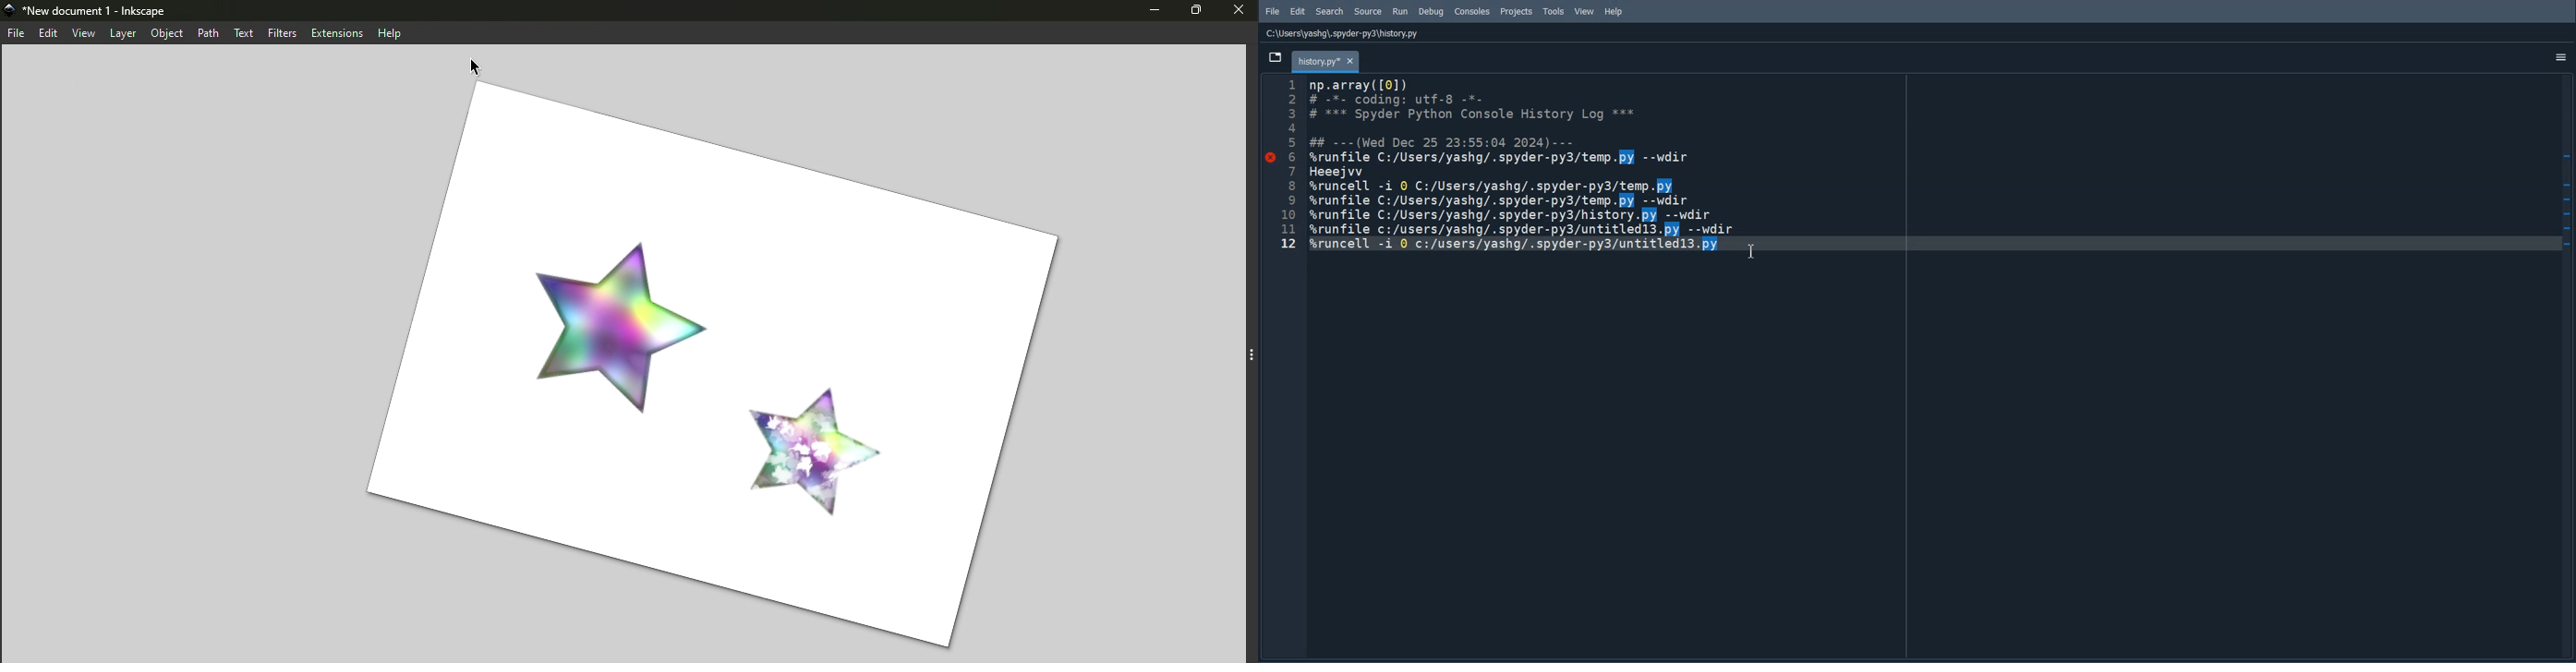 This screenshot has width=2576, height=672. What do you see at coordinates (1298, 11) in the screenshot?
I see `Edit` at bounding box center [1298, 11].